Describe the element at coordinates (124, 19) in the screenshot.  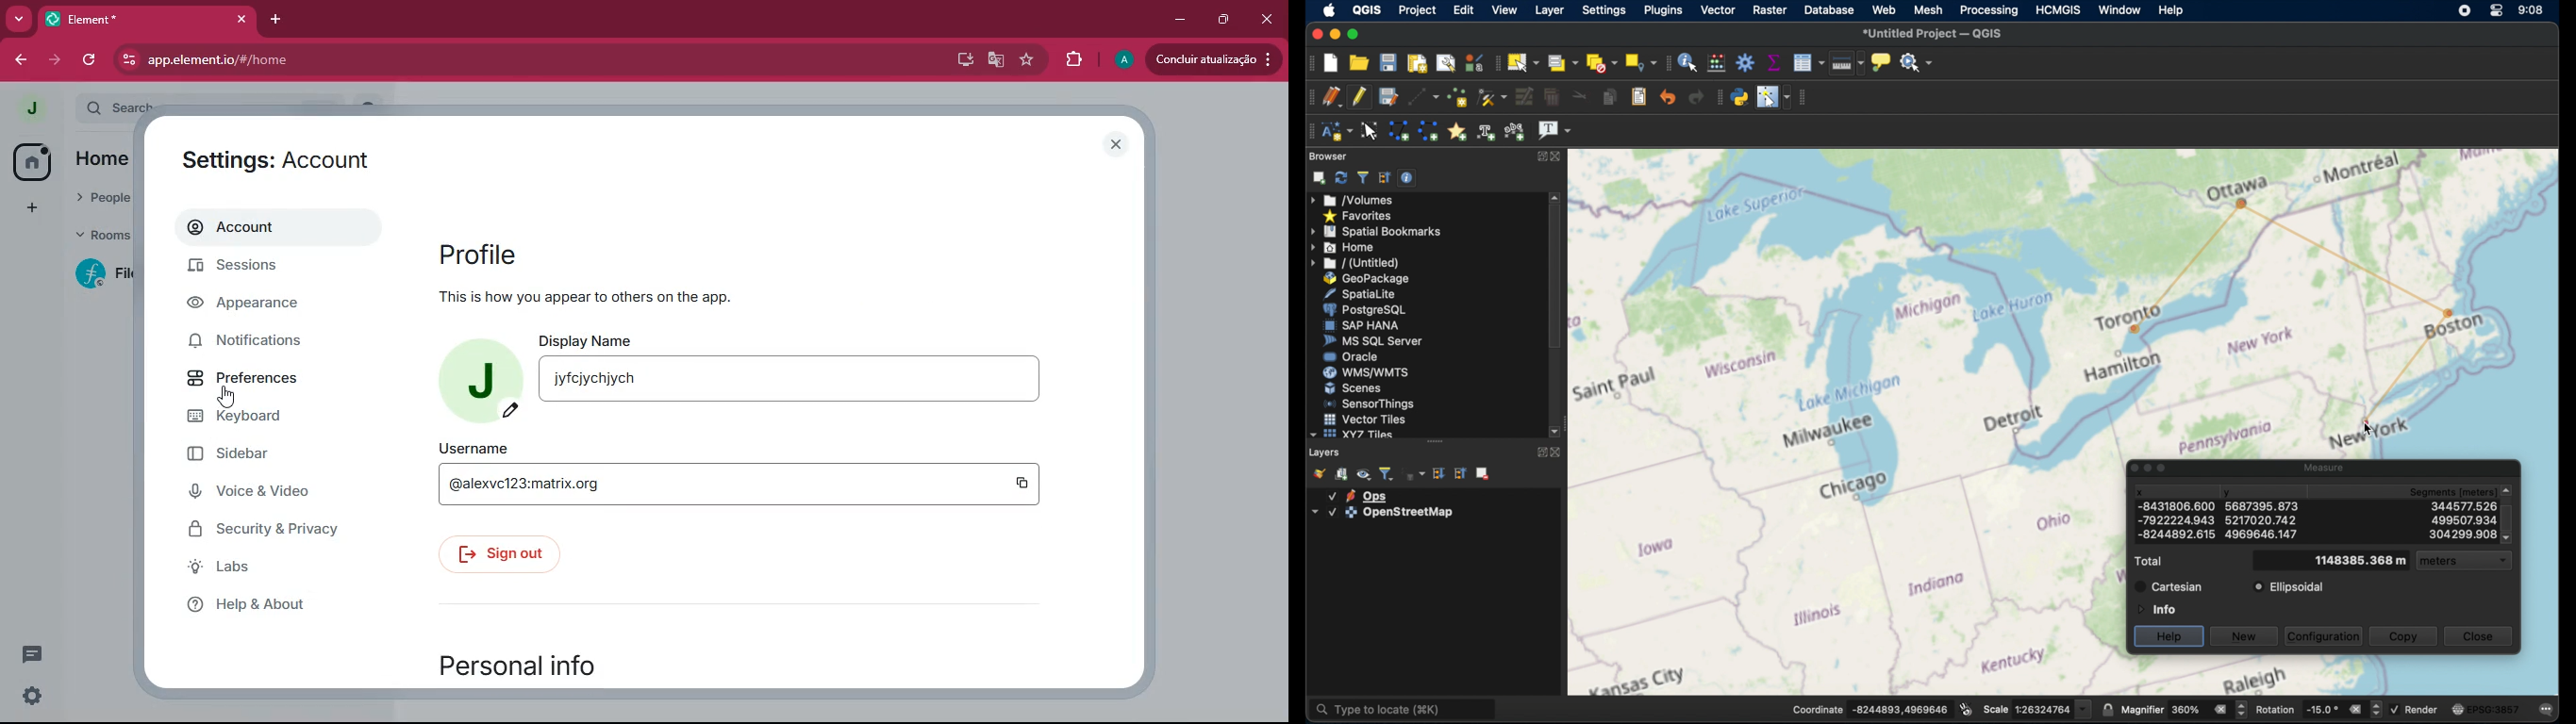
I see `tab` at that location.